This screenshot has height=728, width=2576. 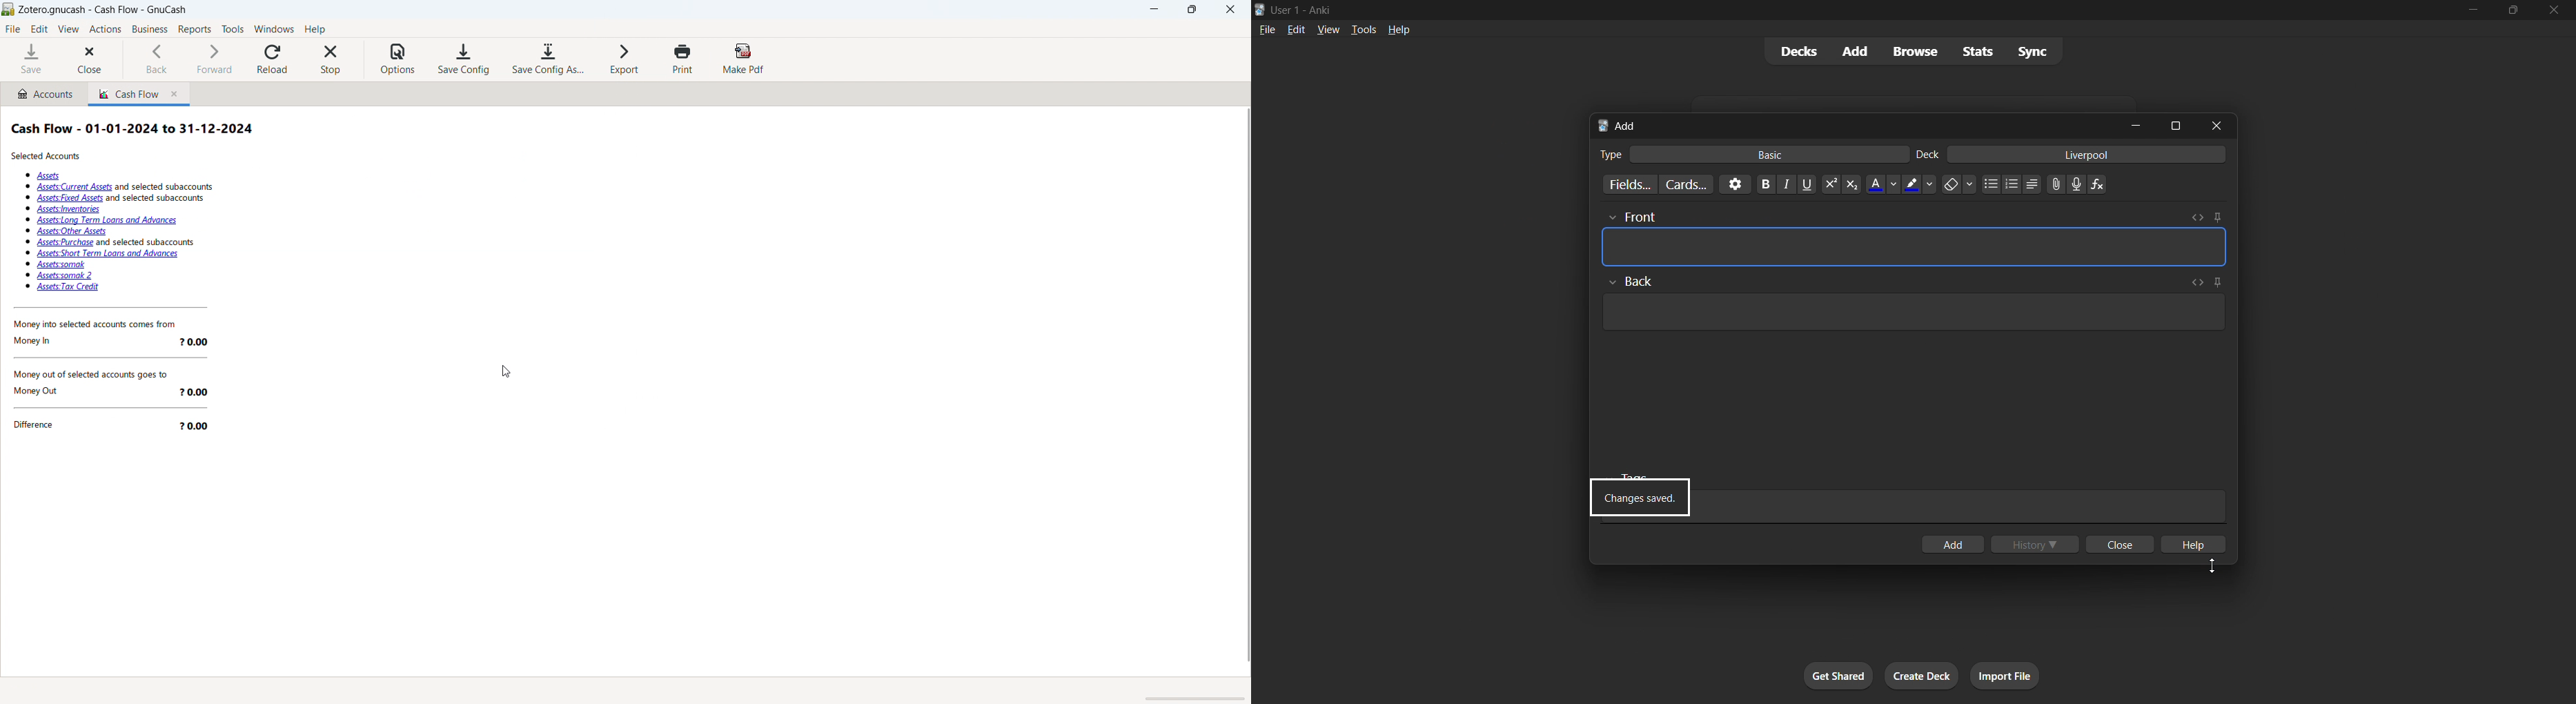 What do you see at coordinates (196, 29) in the screenshot?
I see `reports` at bounding box center [196, 29].